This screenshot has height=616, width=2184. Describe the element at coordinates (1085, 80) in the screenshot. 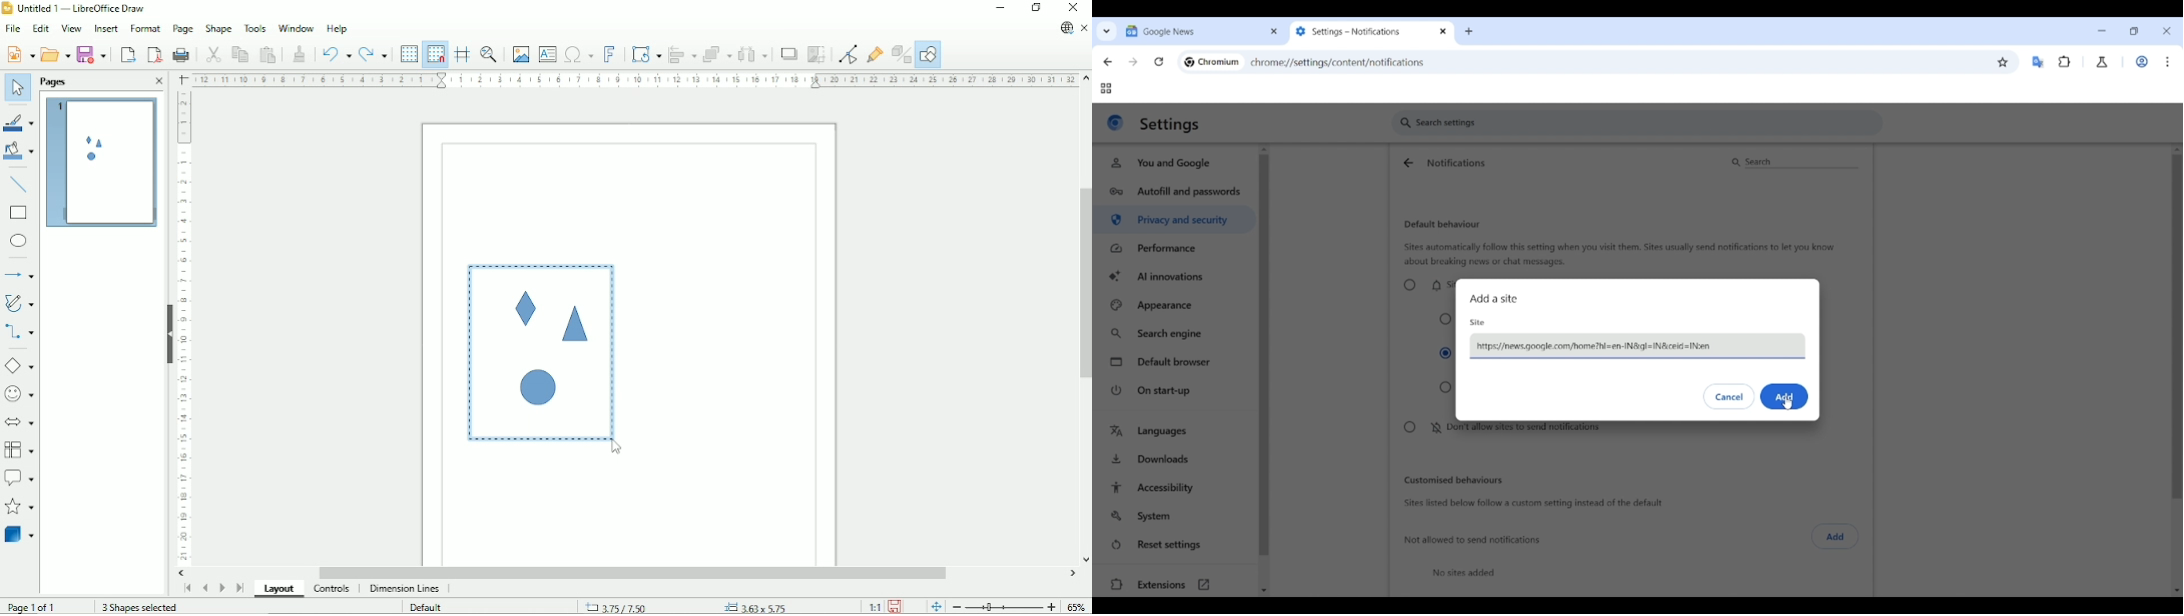

I see `Vertical scroll button` at that location.